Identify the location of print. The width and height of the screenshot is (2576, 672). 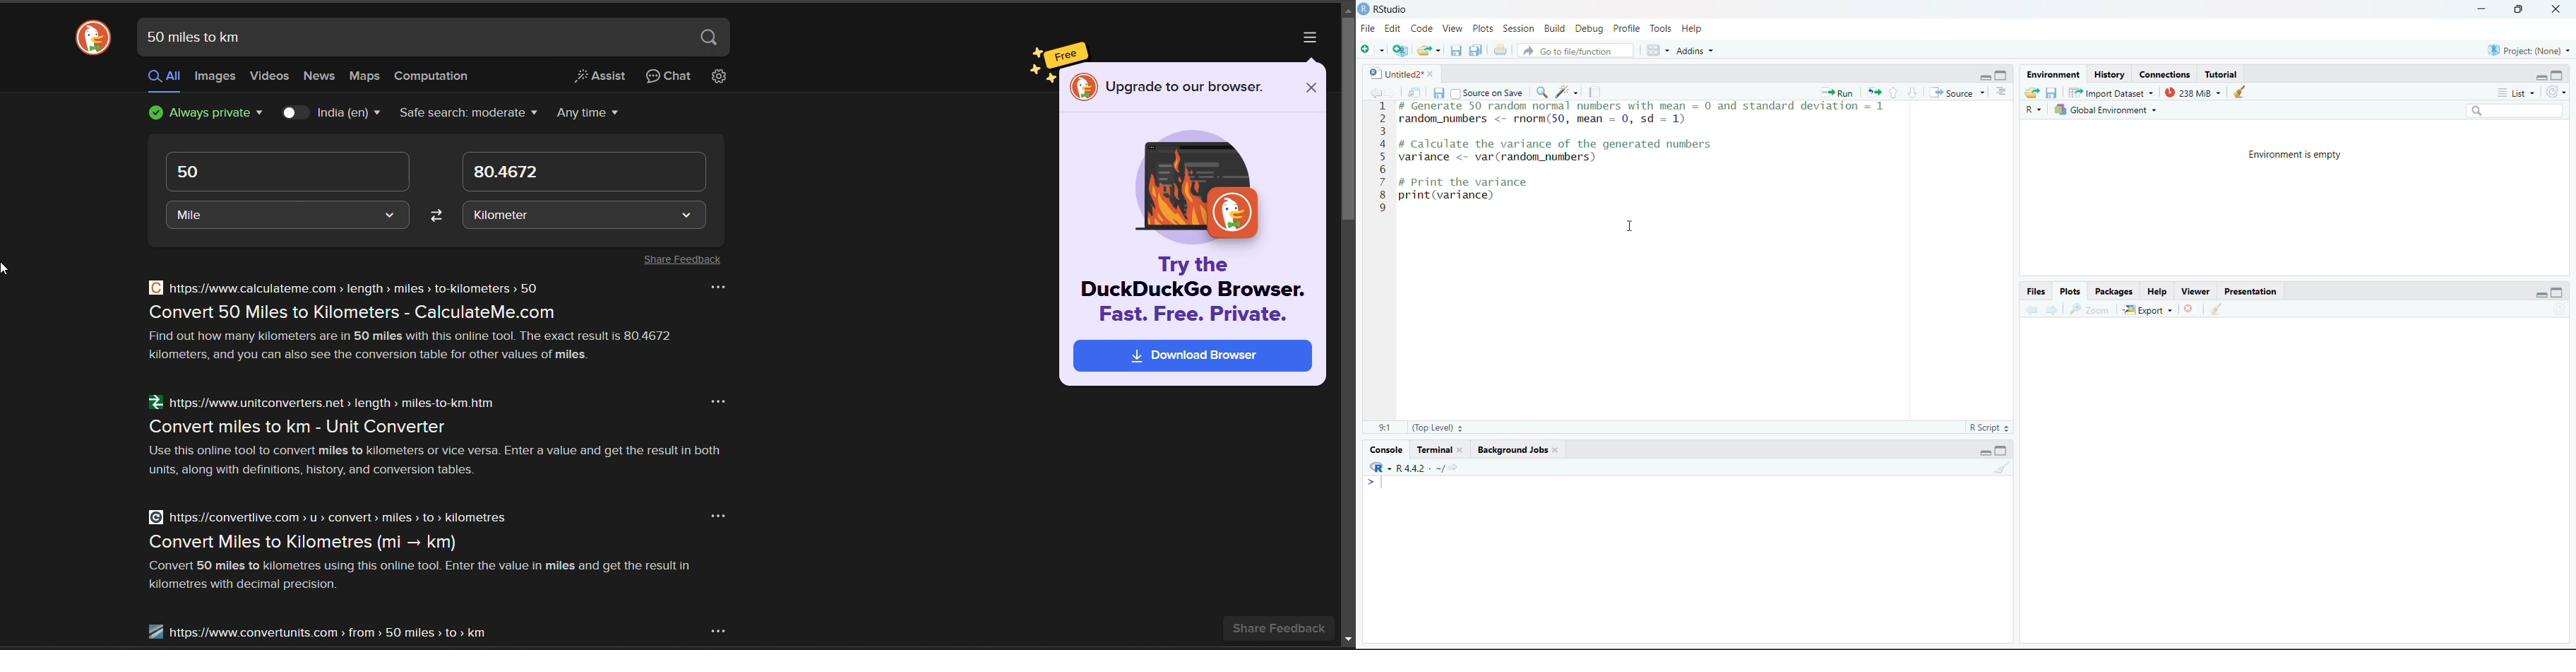
(1501, 50).